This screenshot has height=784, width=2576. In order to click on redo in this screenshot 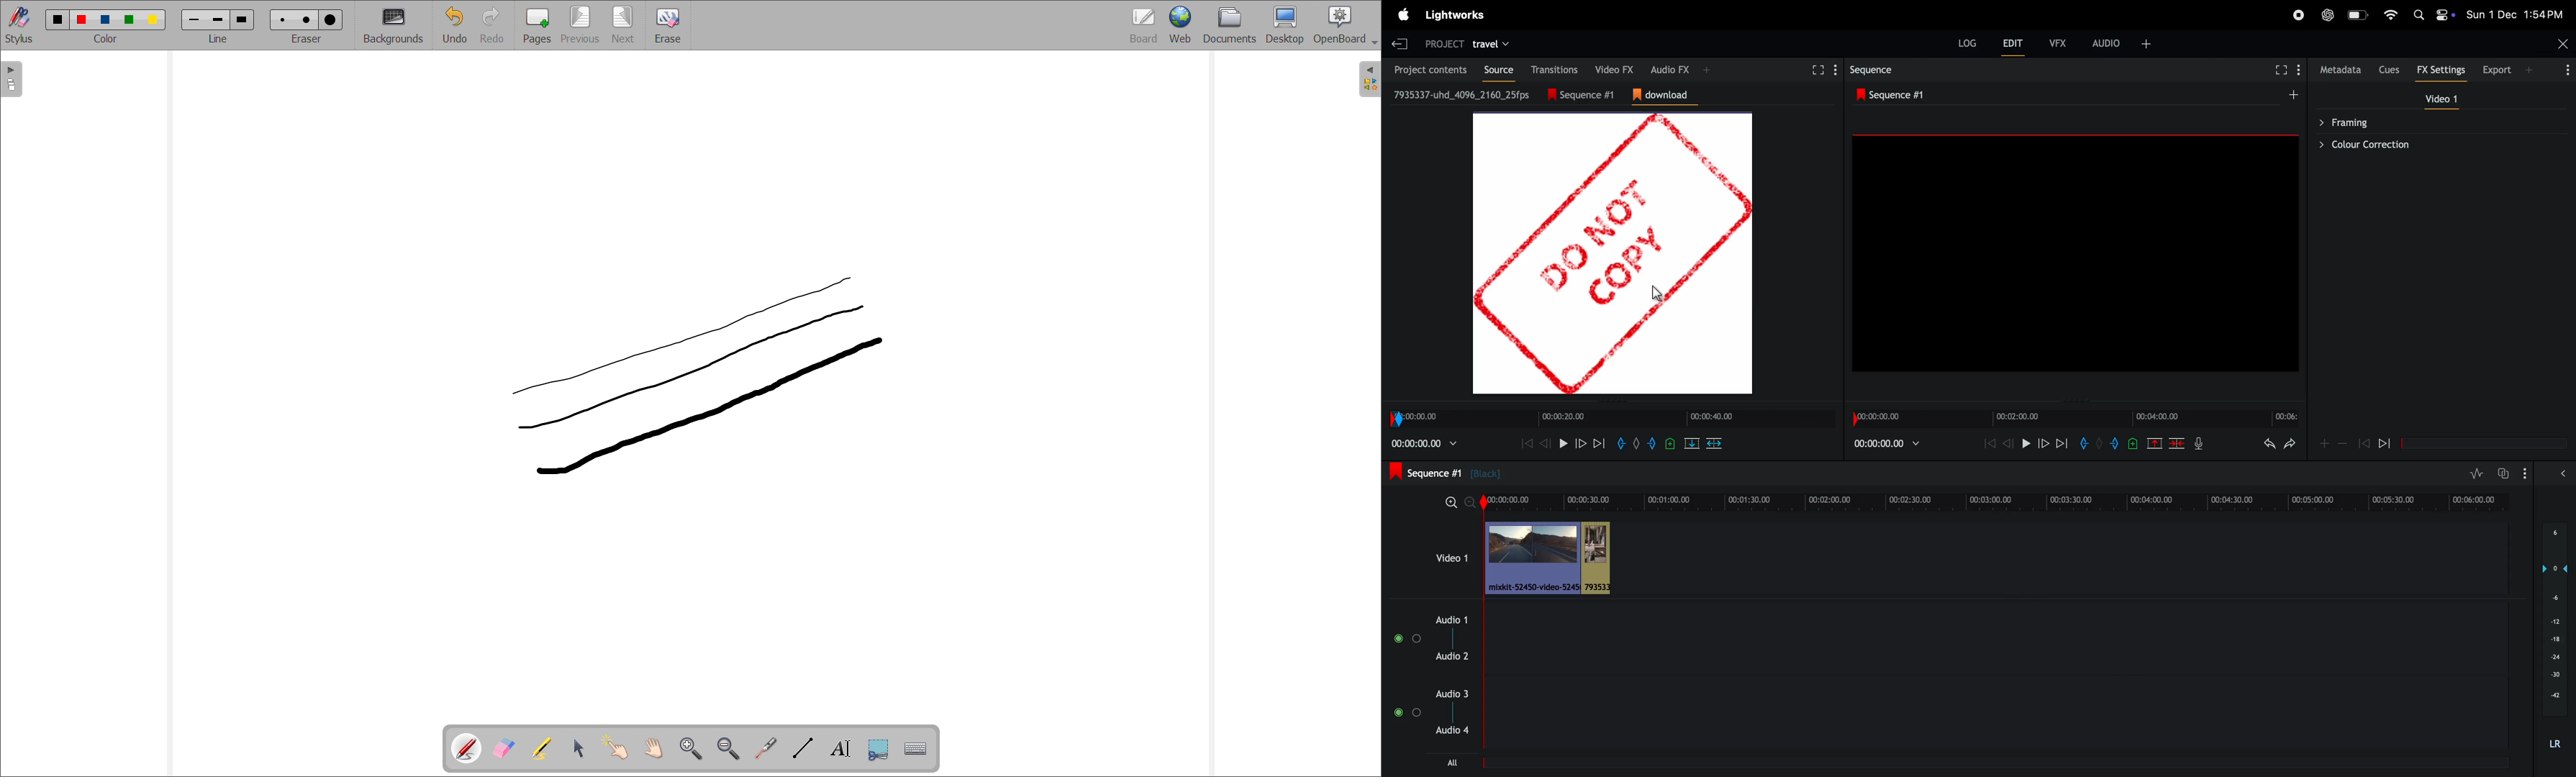, I will do `click(2290, 443)`.